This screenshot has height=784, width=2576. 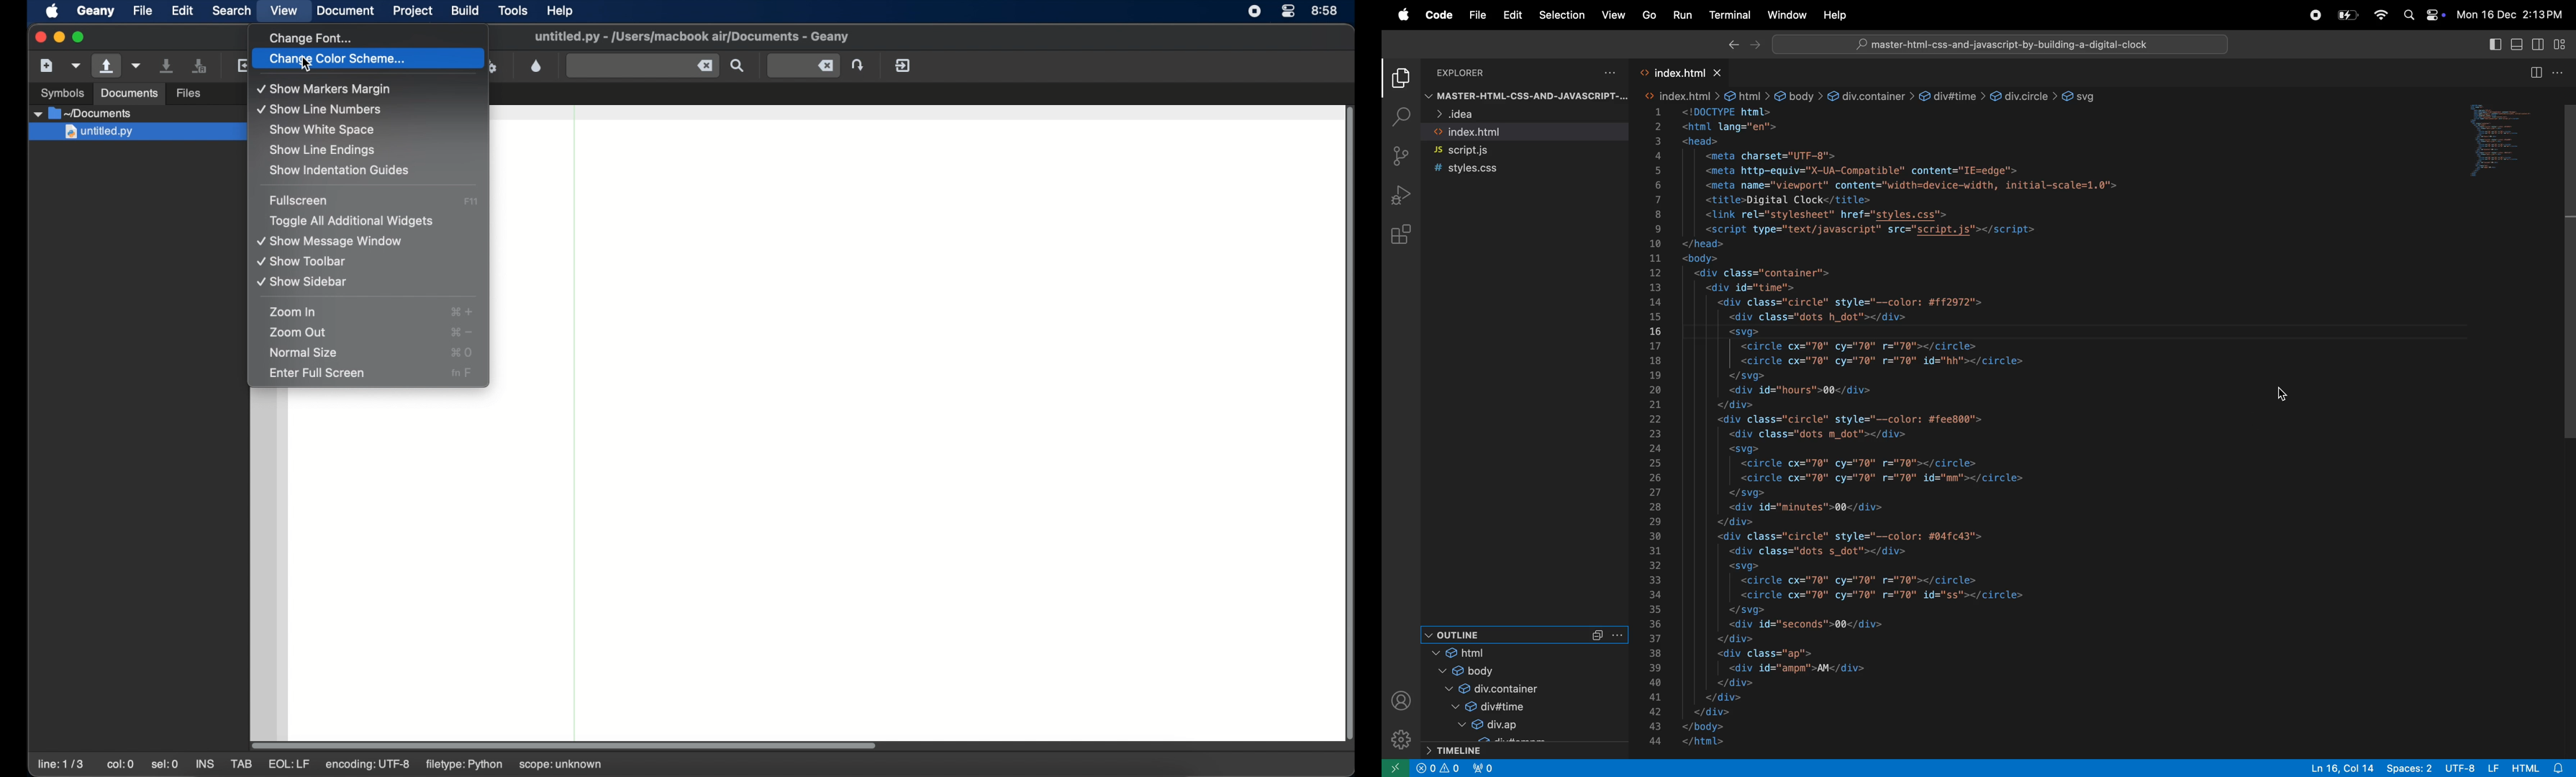 I want to click on Ln 16, Col 14, so click(x=2338, y=768).